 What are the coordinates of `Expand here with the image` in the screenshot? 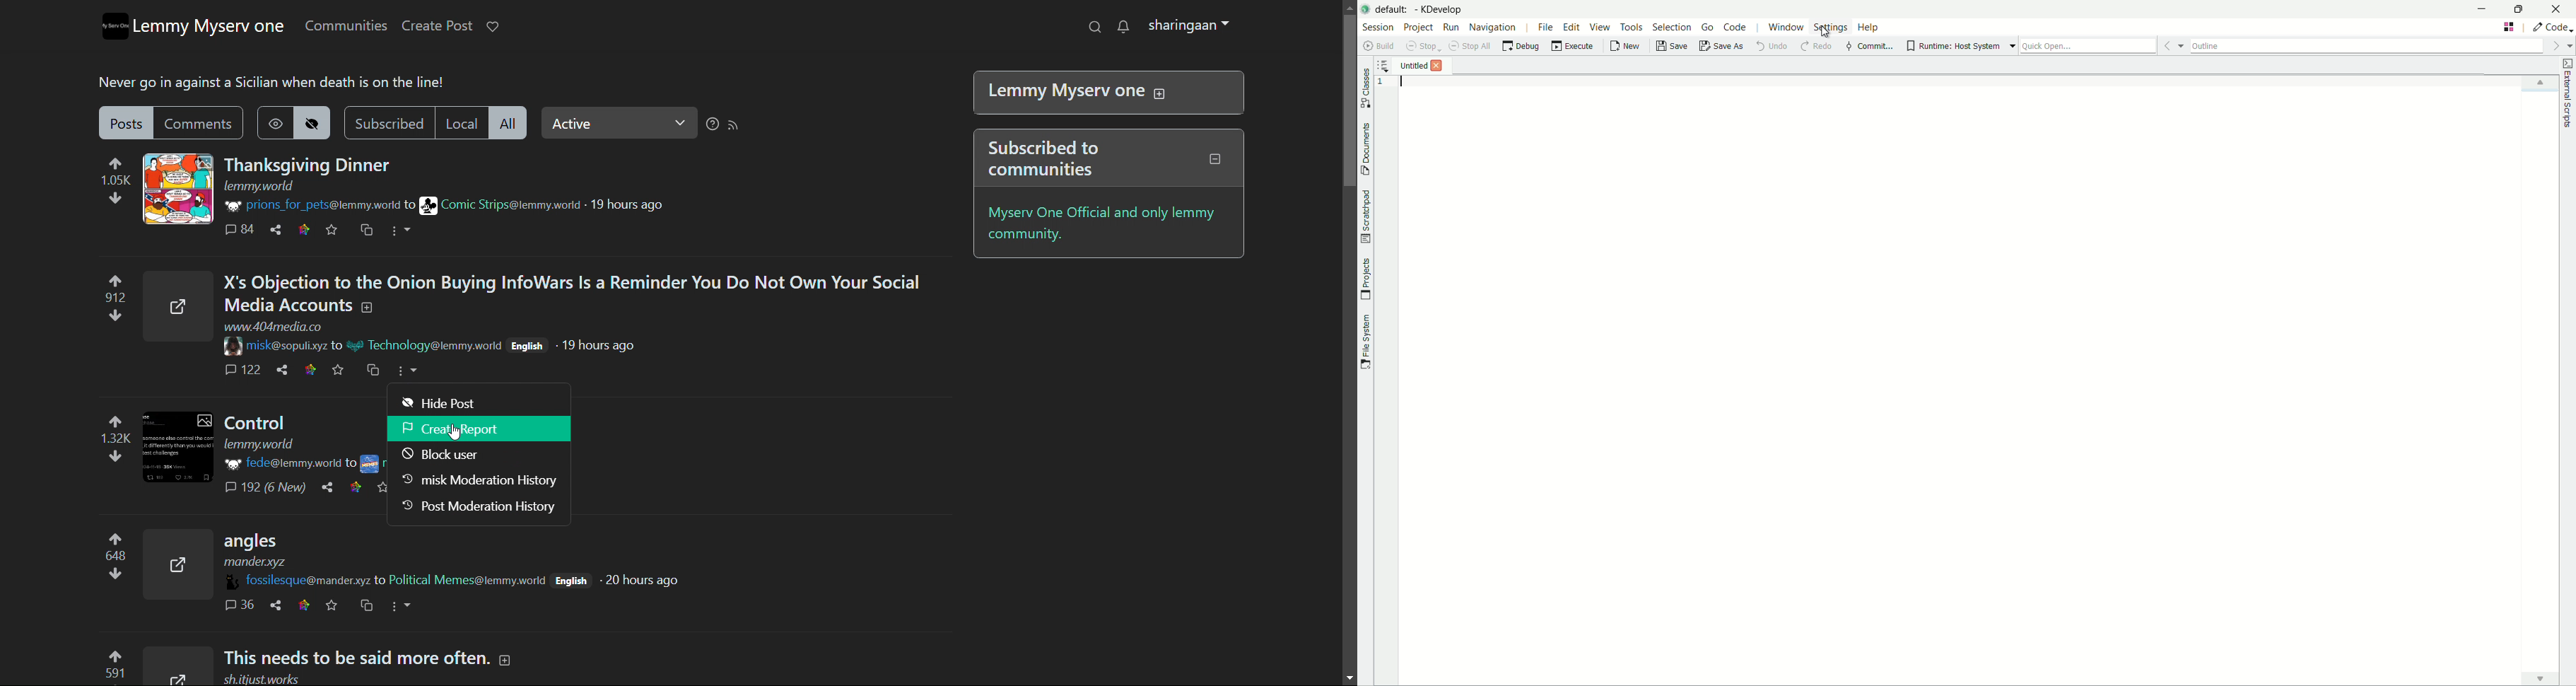 It's located at (176, 307).